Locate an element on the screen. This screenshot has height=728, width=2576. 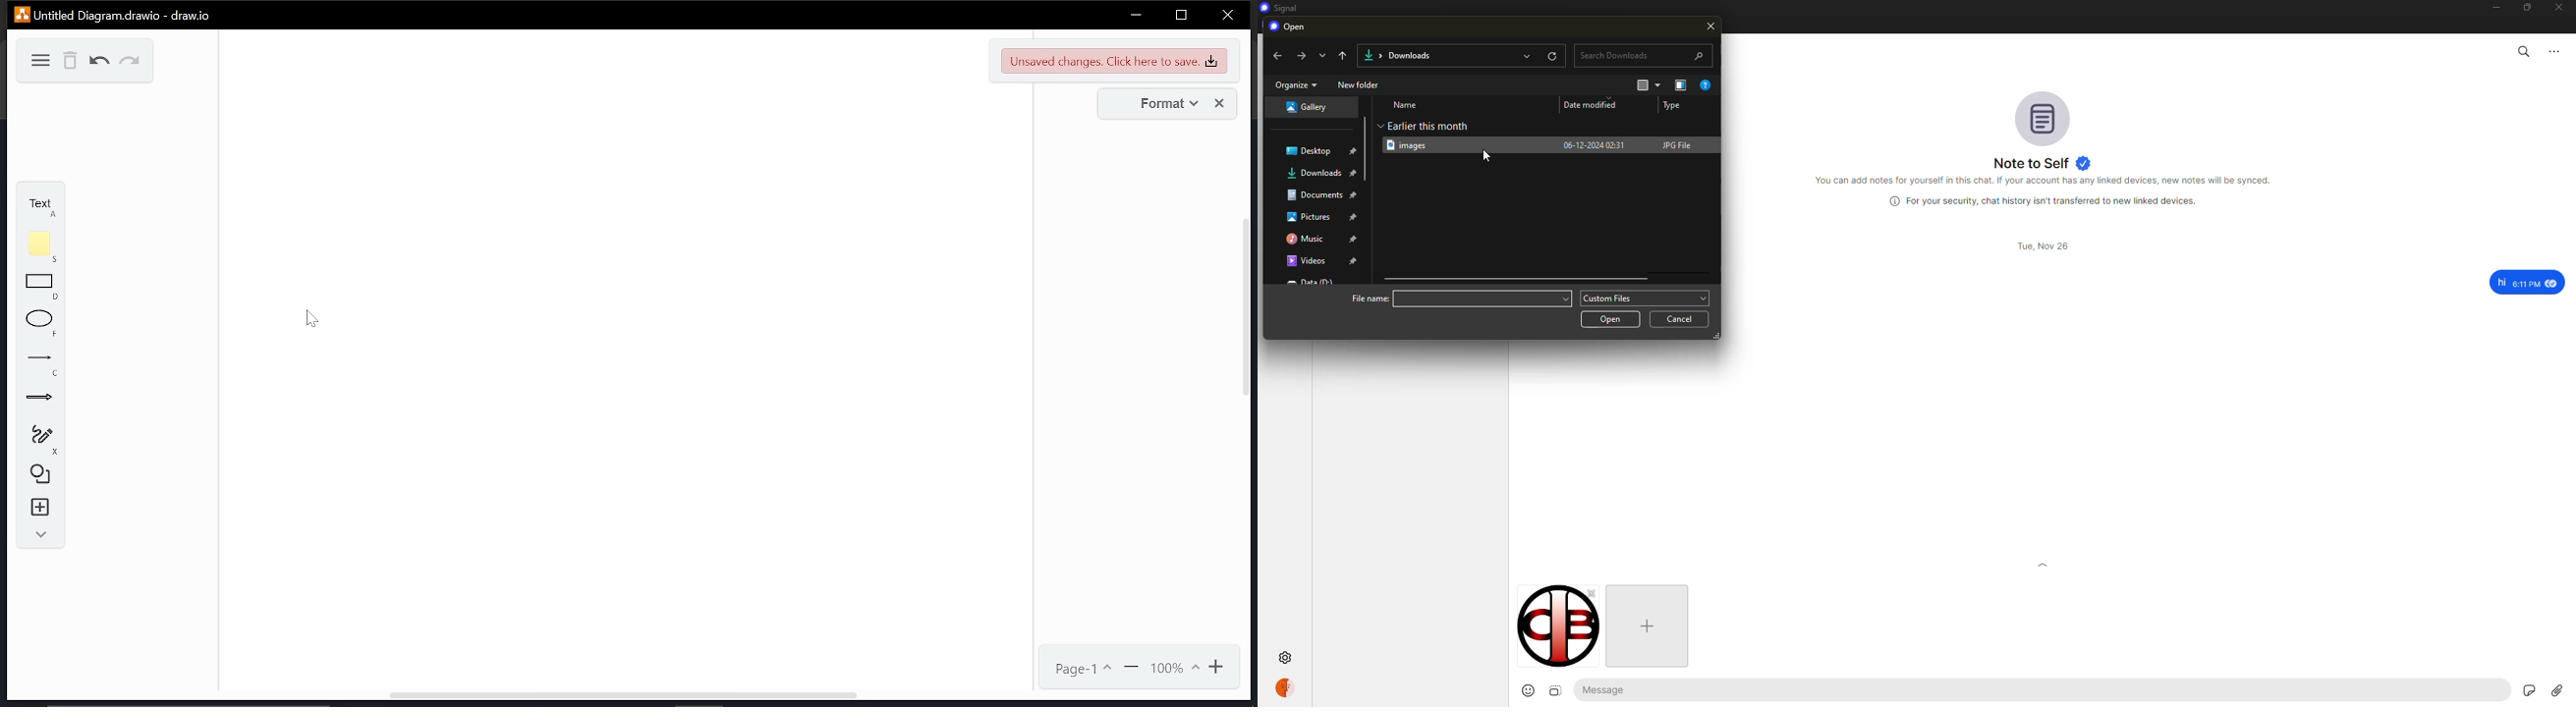
maximize is located at coordinates (2527, 10).